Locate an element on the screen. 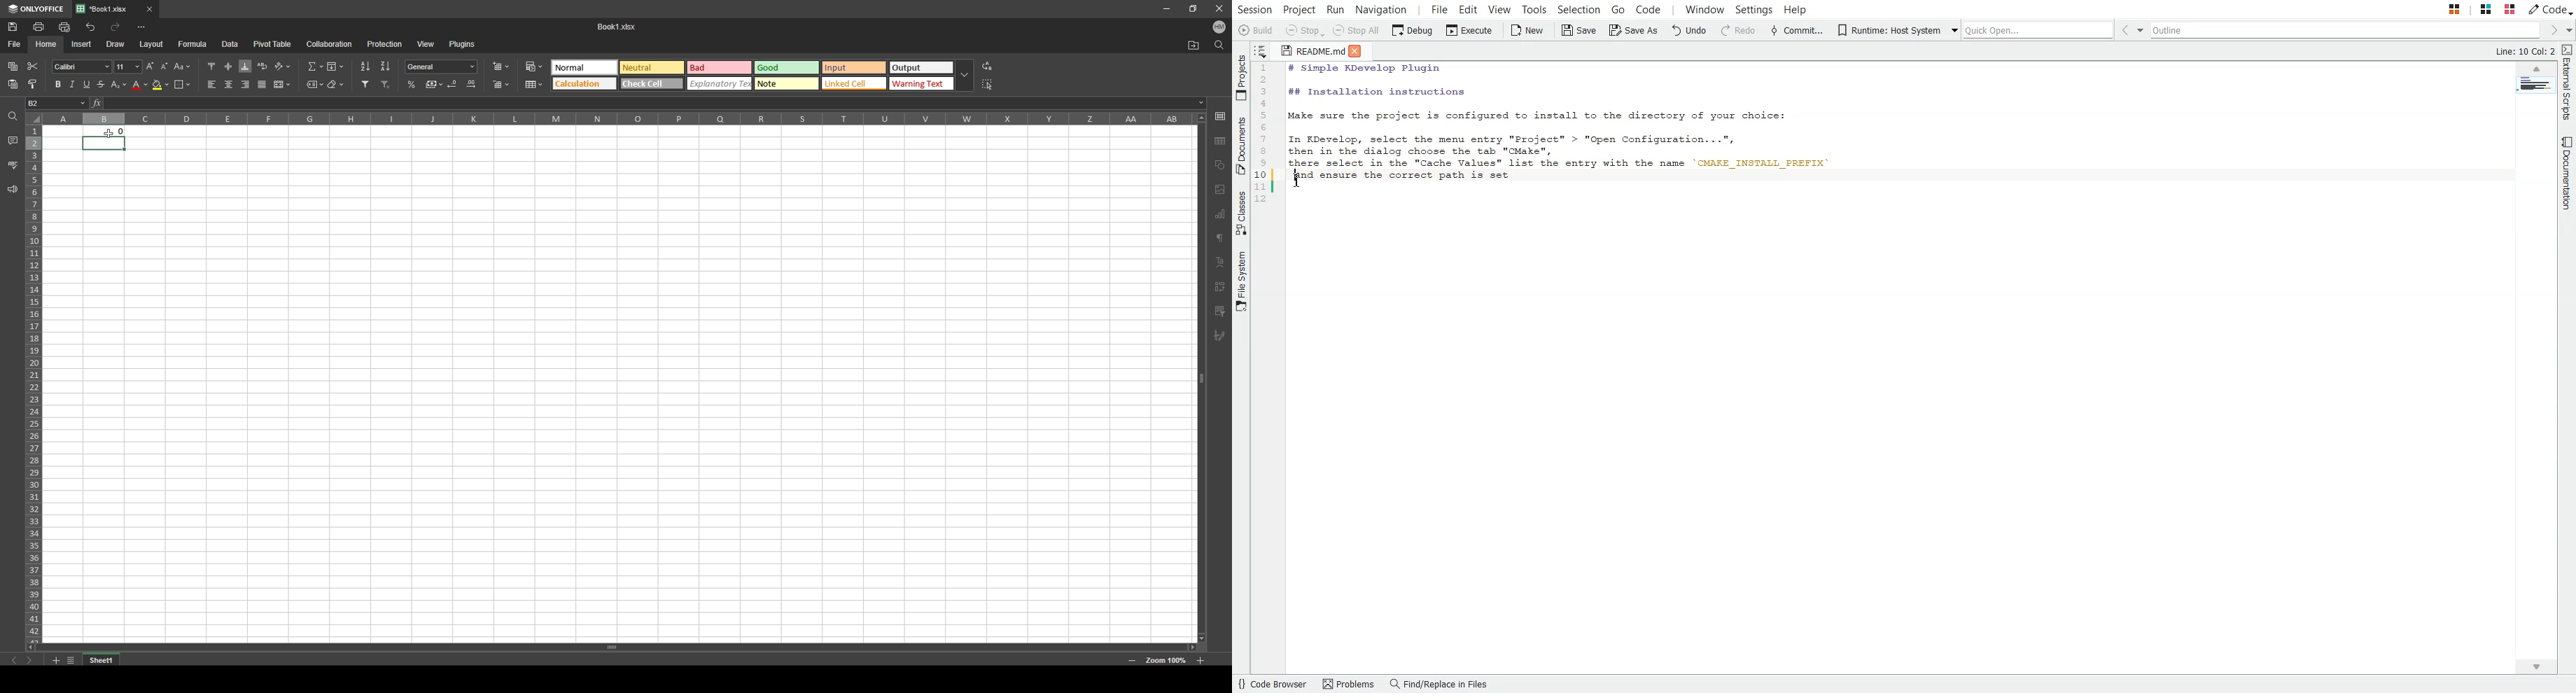 The width and height of the screenshot is (2576, 700). Go is located at coordinates (1618, 8).